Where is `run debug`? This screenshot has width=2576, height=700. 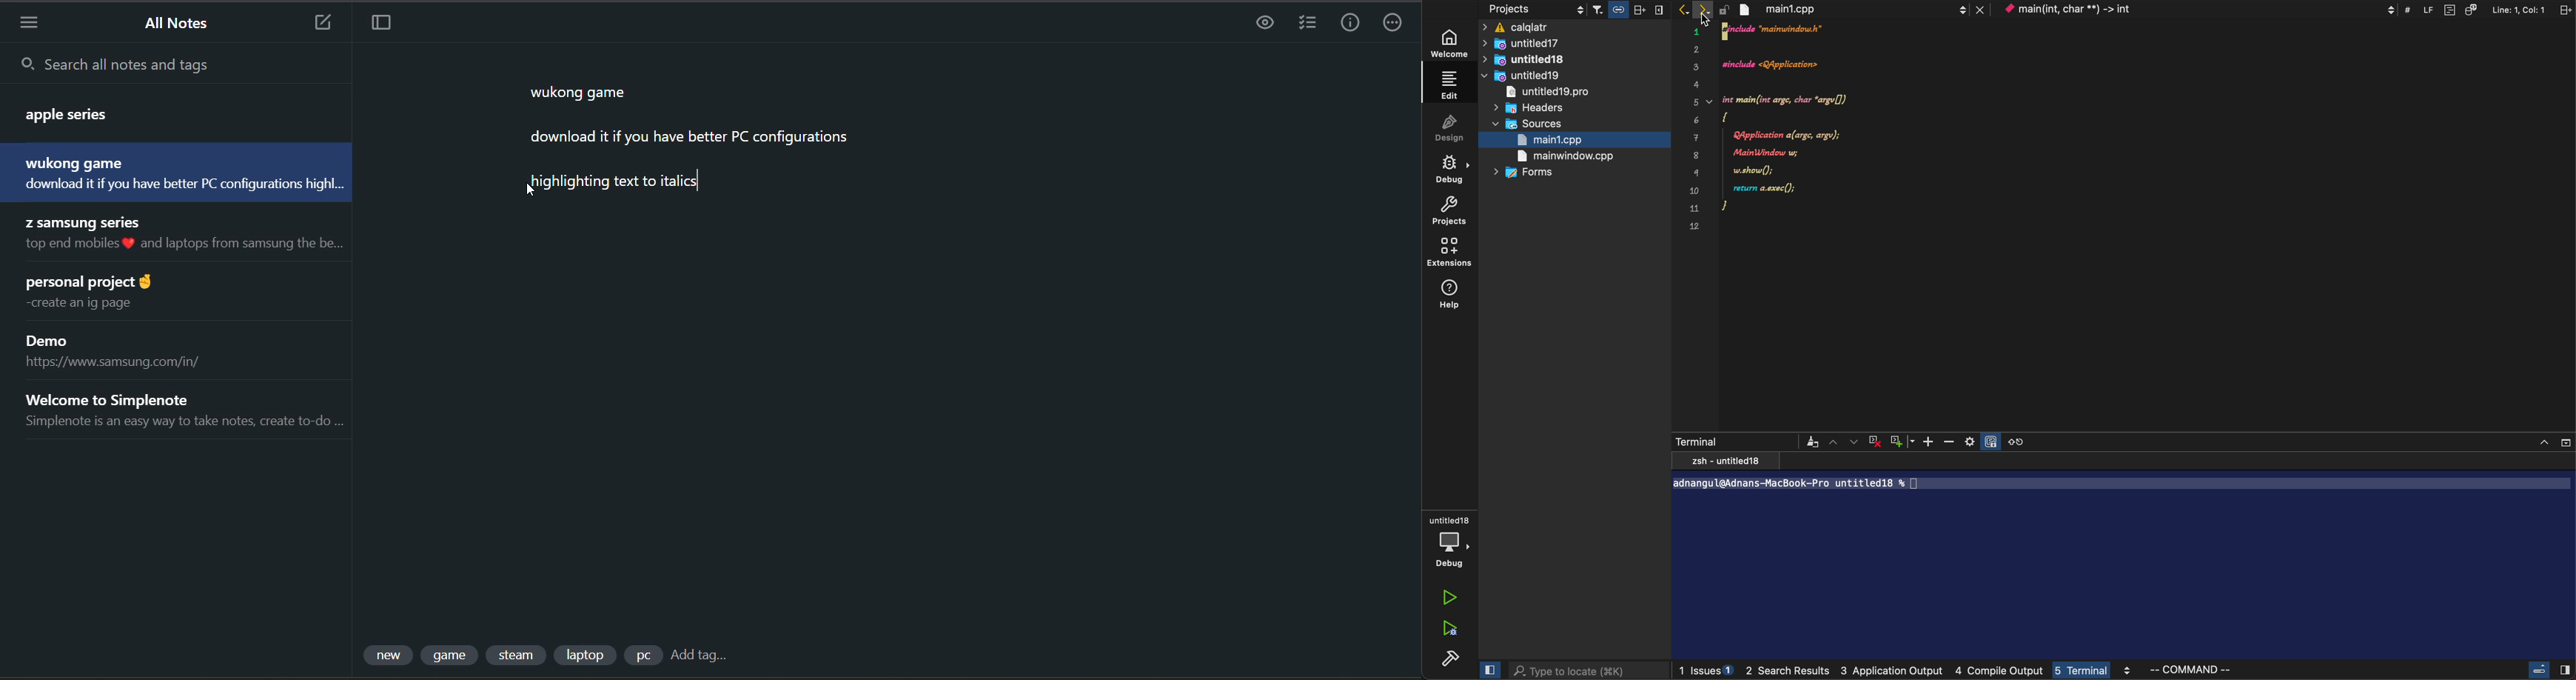 run debug is located at coordinates (1450, 627).